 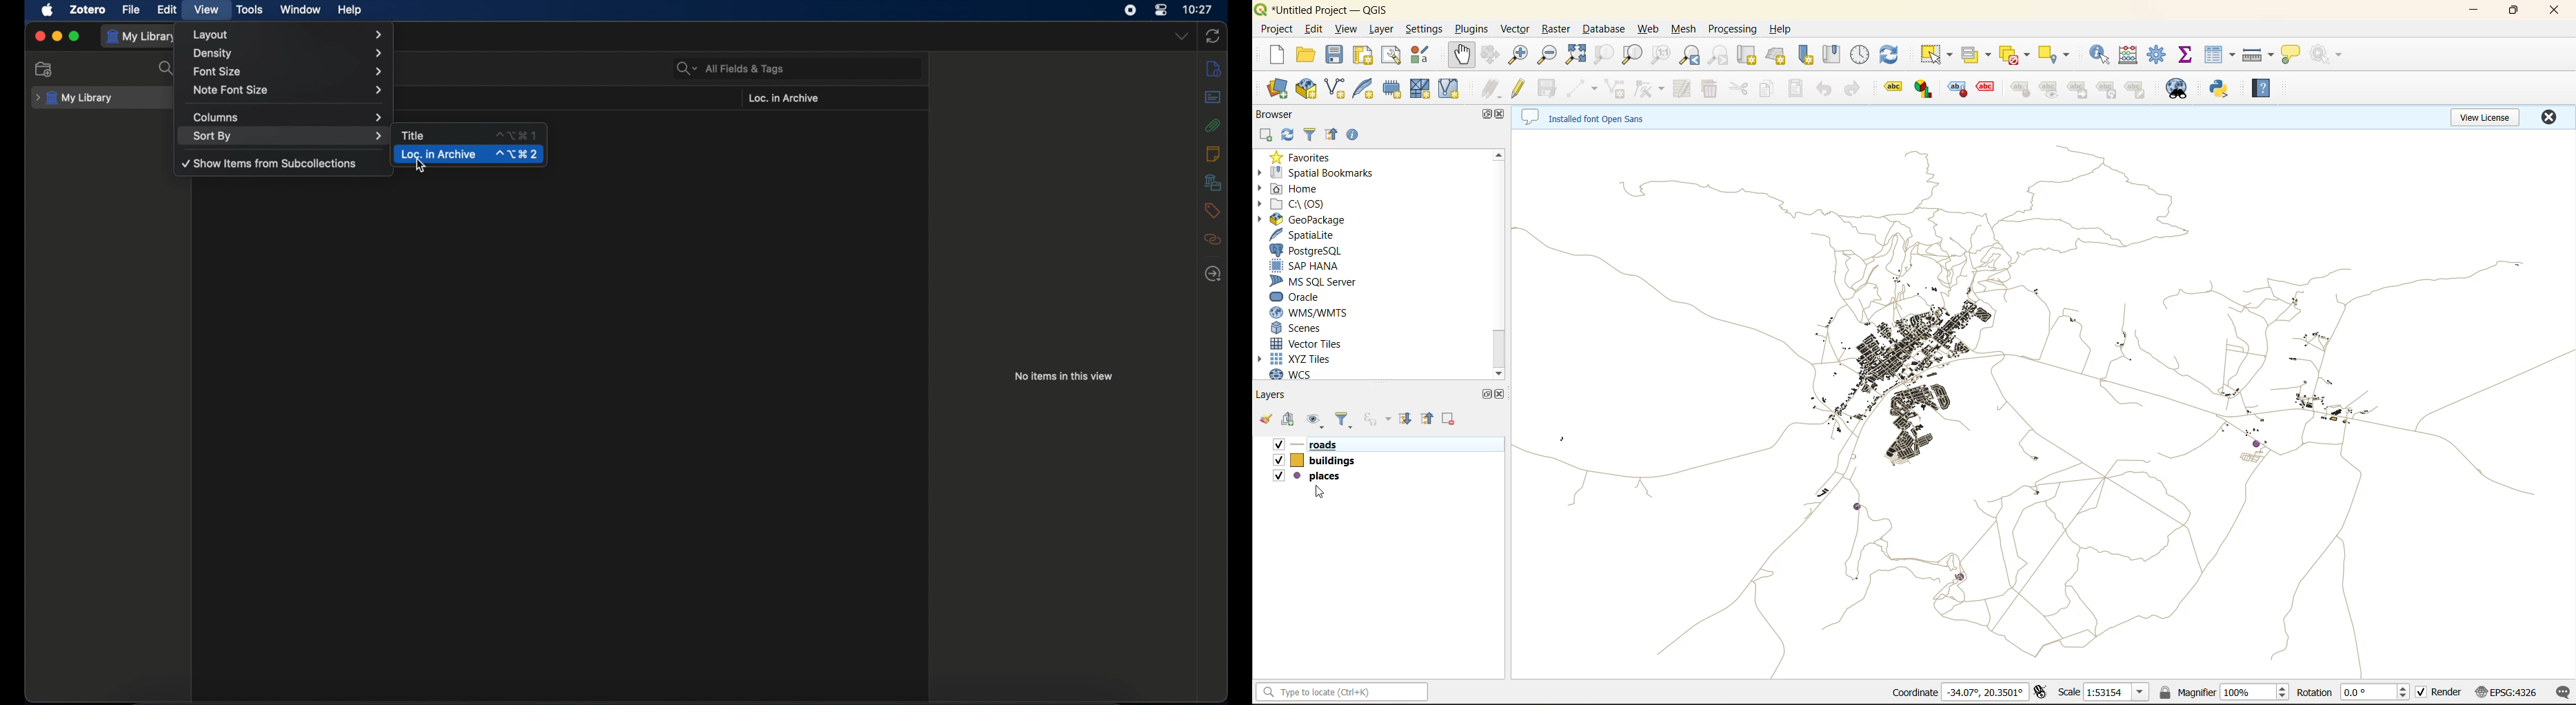 I want to click on home, so click(x=1306, y=188).